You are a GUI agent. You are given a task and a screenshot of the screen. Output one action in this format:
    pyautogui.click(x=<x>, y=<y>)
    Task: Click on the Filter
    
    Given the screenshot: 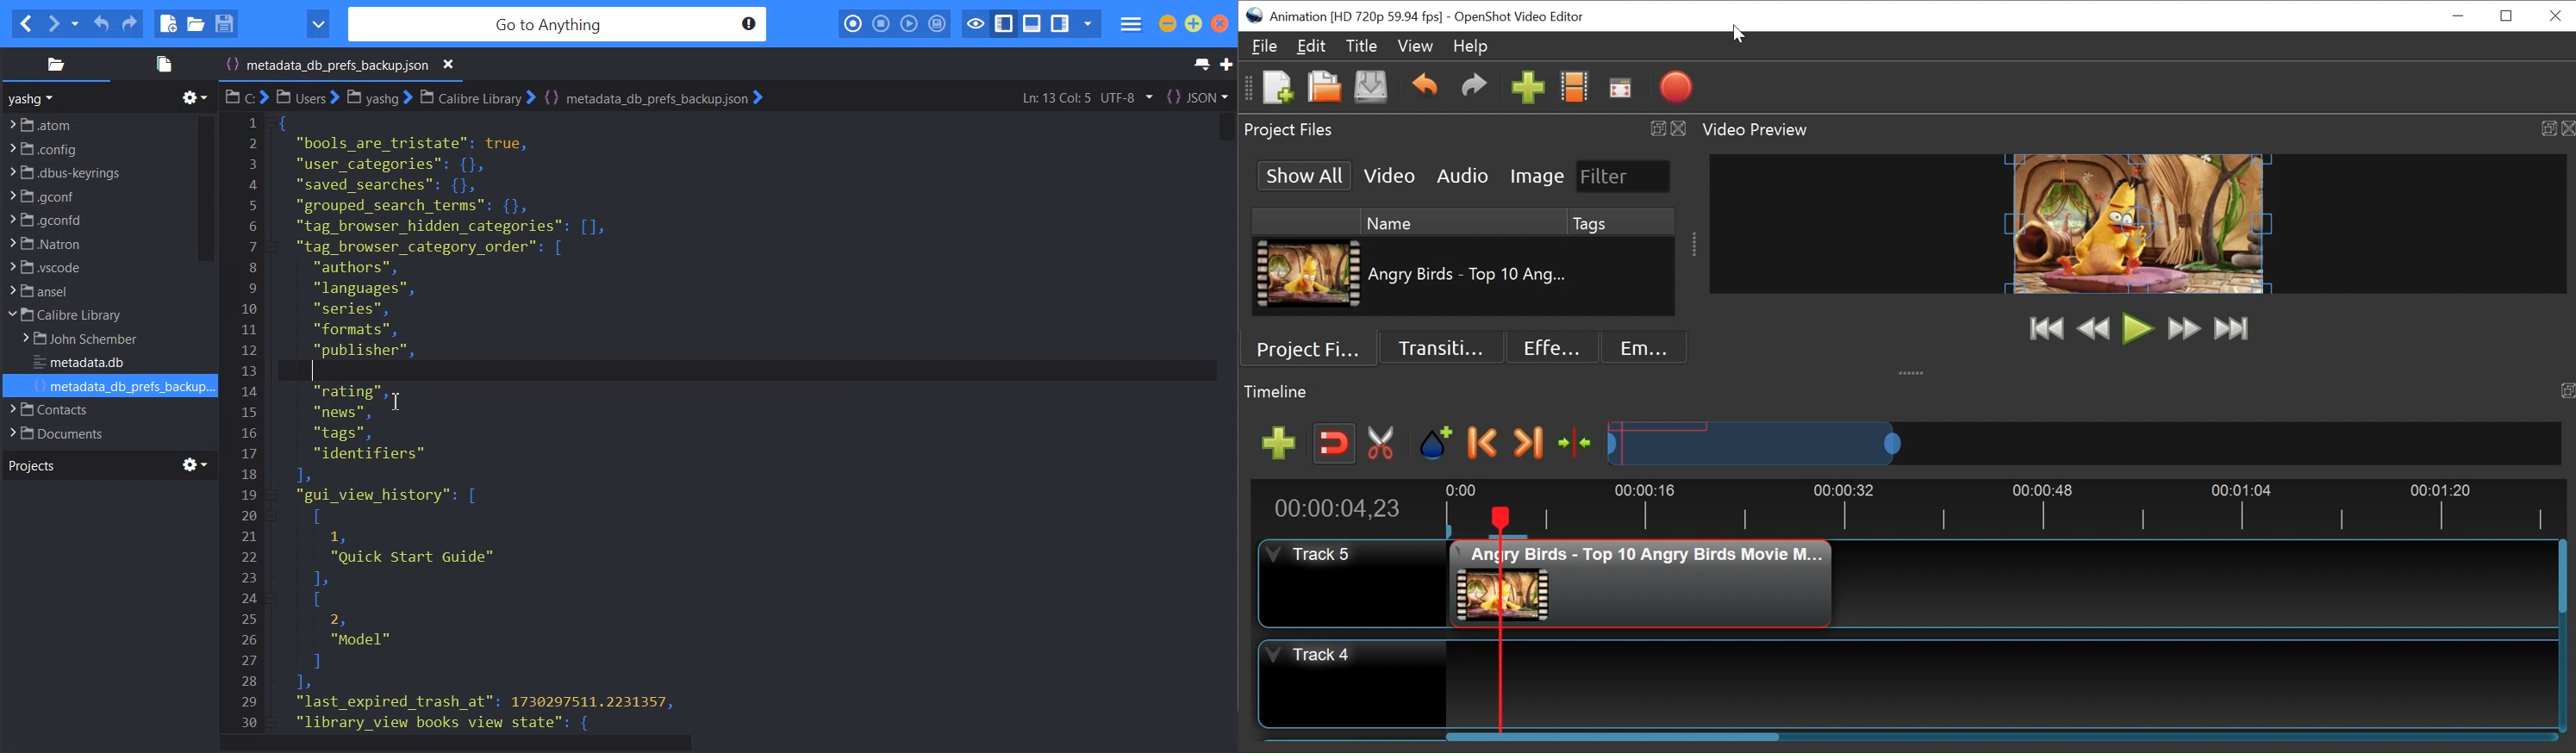 What is the action you would take?
    pyautogui.click(x=1624, y=176)
    